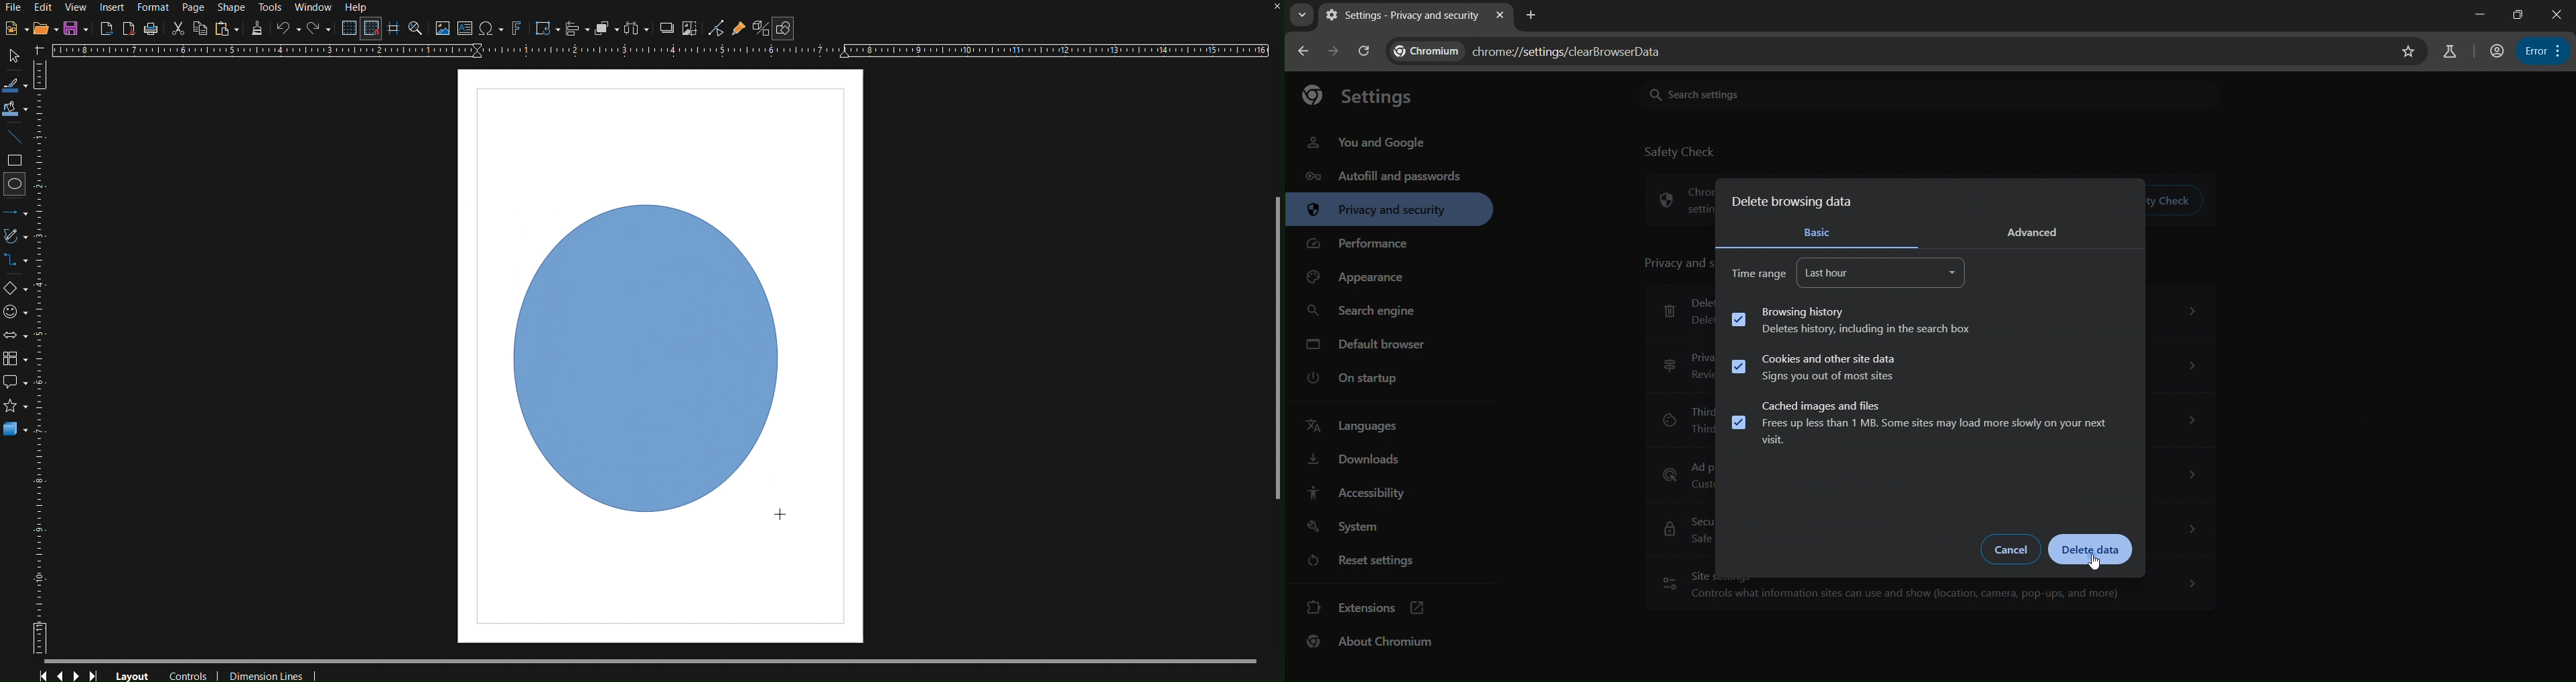 This screenshot has height=700, width=2576. I want to click on Redo, so click(320, 30).